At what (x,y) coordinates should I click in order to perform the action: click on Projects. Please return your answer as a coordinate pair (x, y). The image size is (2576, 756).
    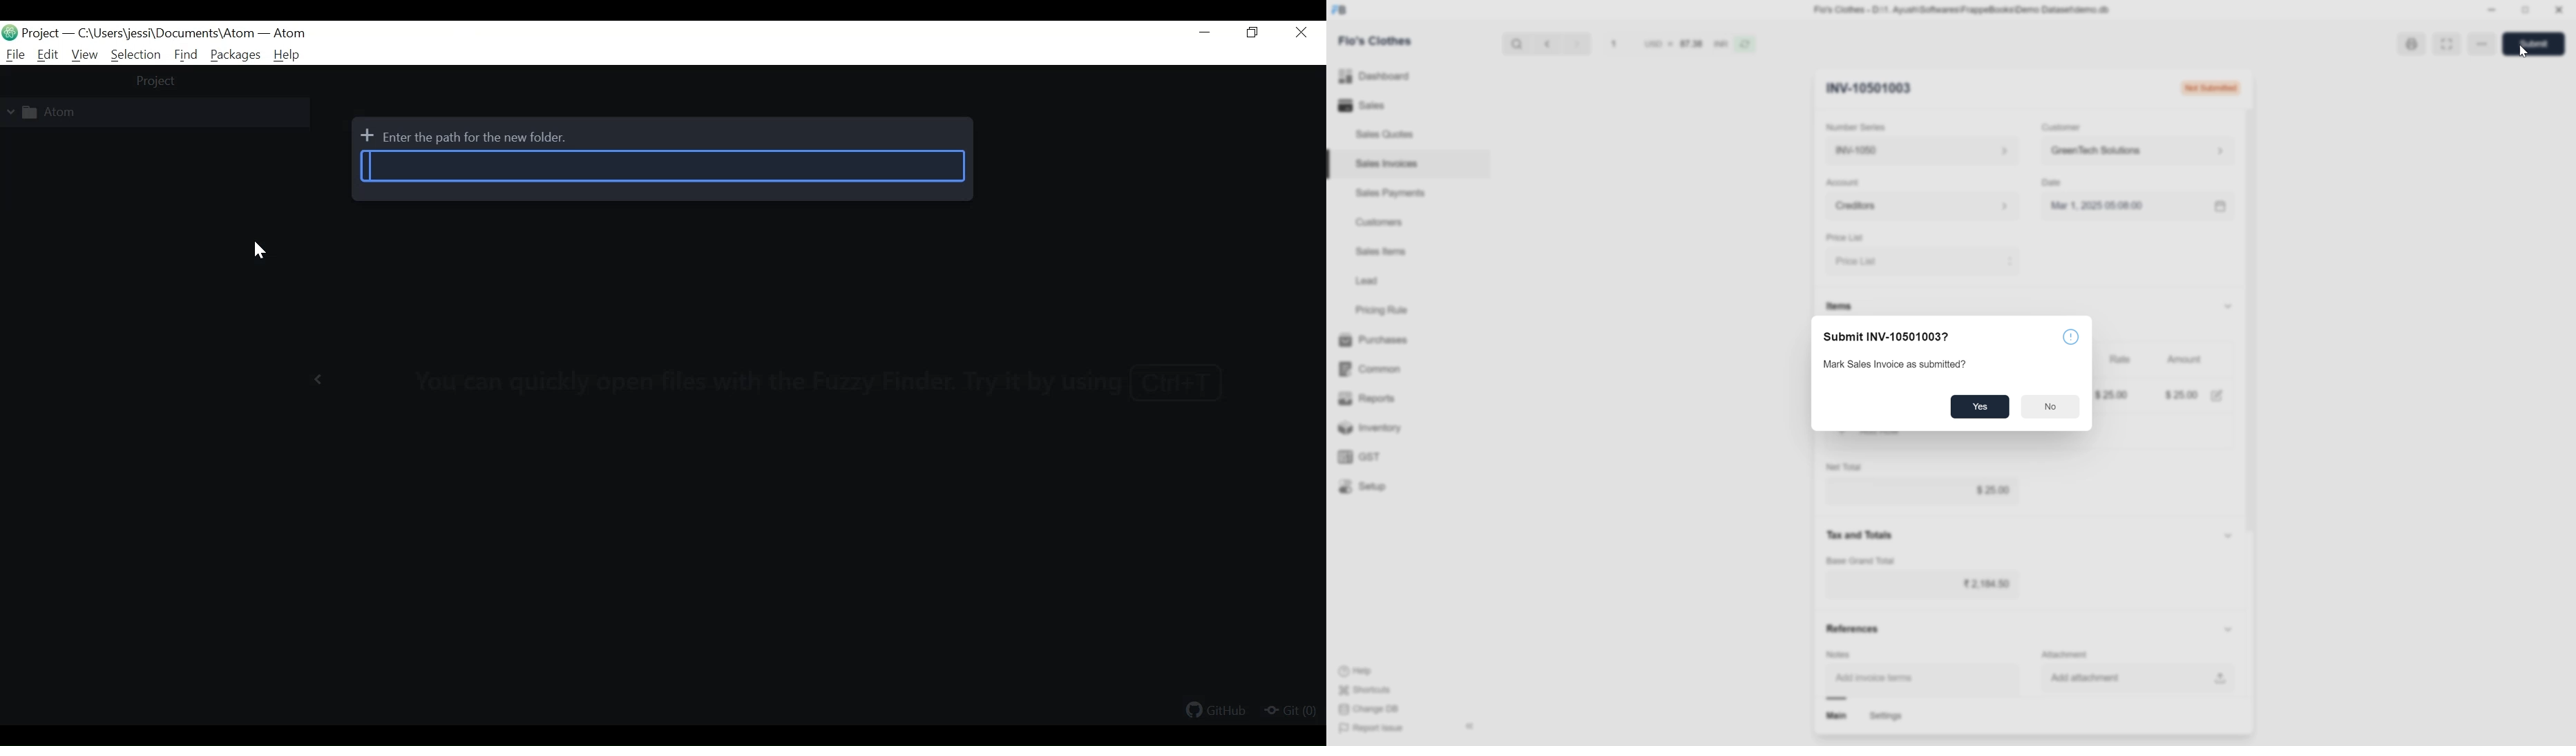
    Looking at the image, I should click on (42, 33).